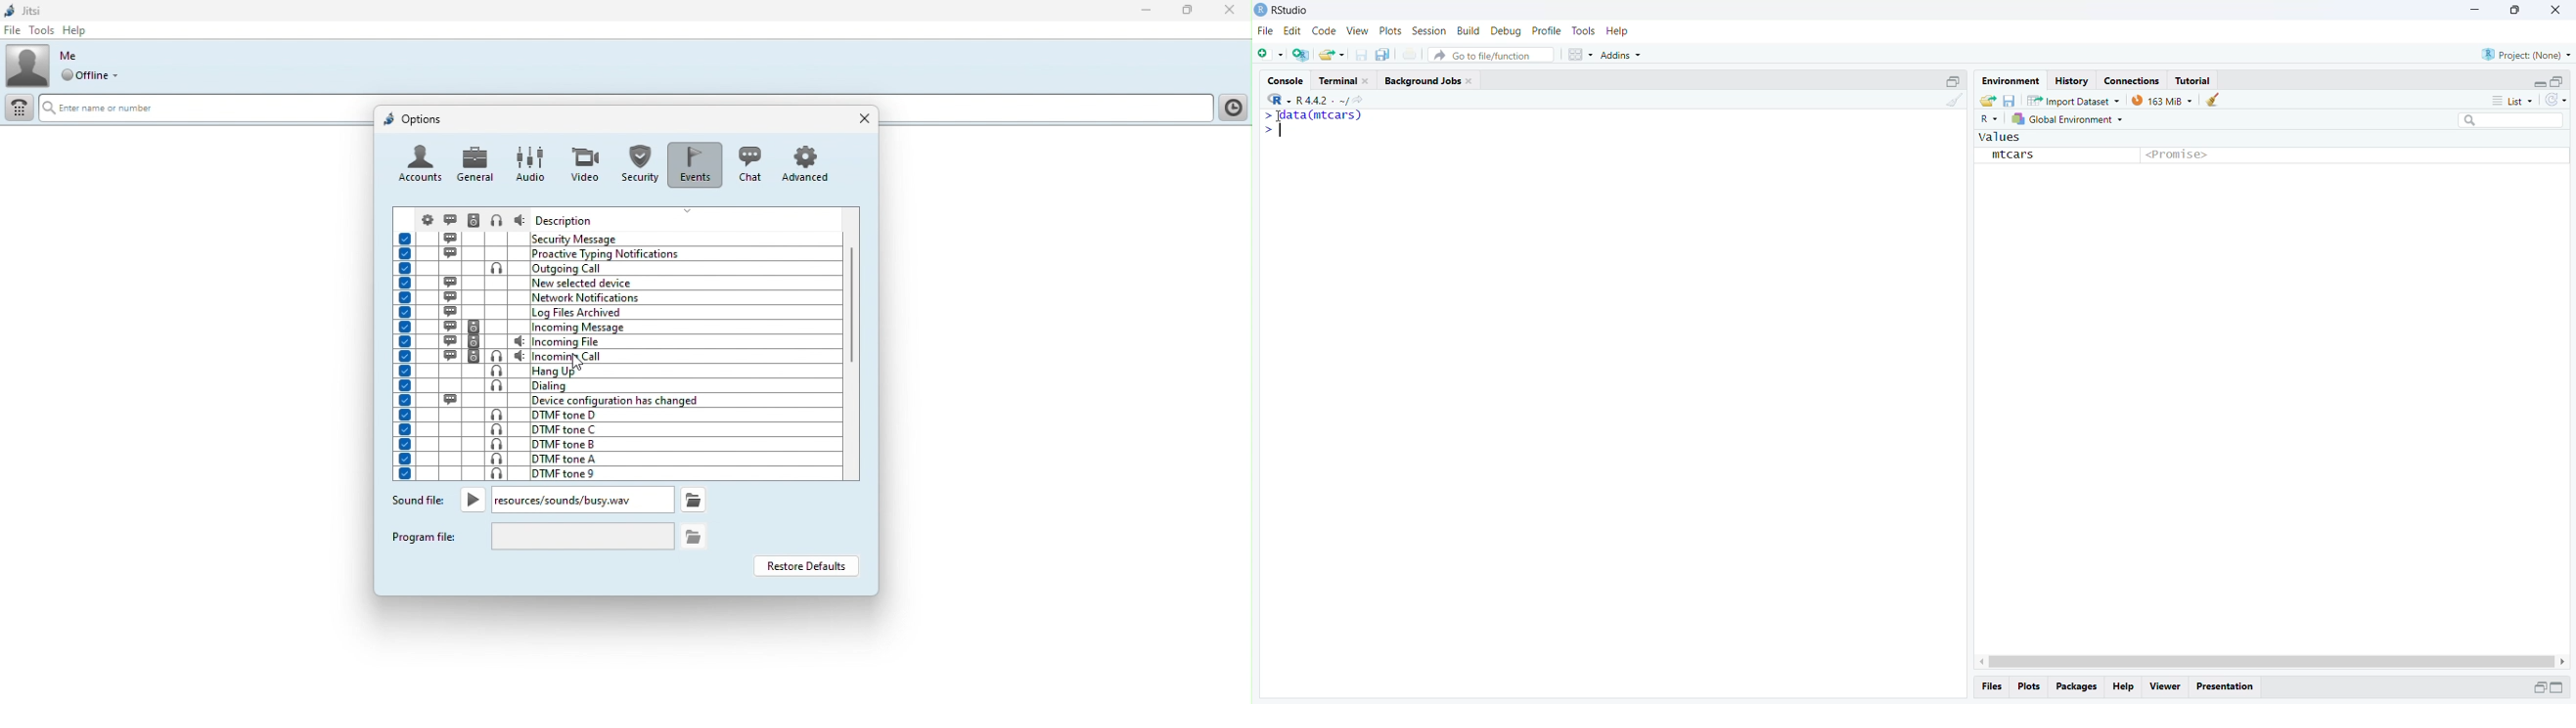 The image size is (2576, 728). Describe the element at coordinates (2558, 8) in the screenshot. I see `close` at that location.